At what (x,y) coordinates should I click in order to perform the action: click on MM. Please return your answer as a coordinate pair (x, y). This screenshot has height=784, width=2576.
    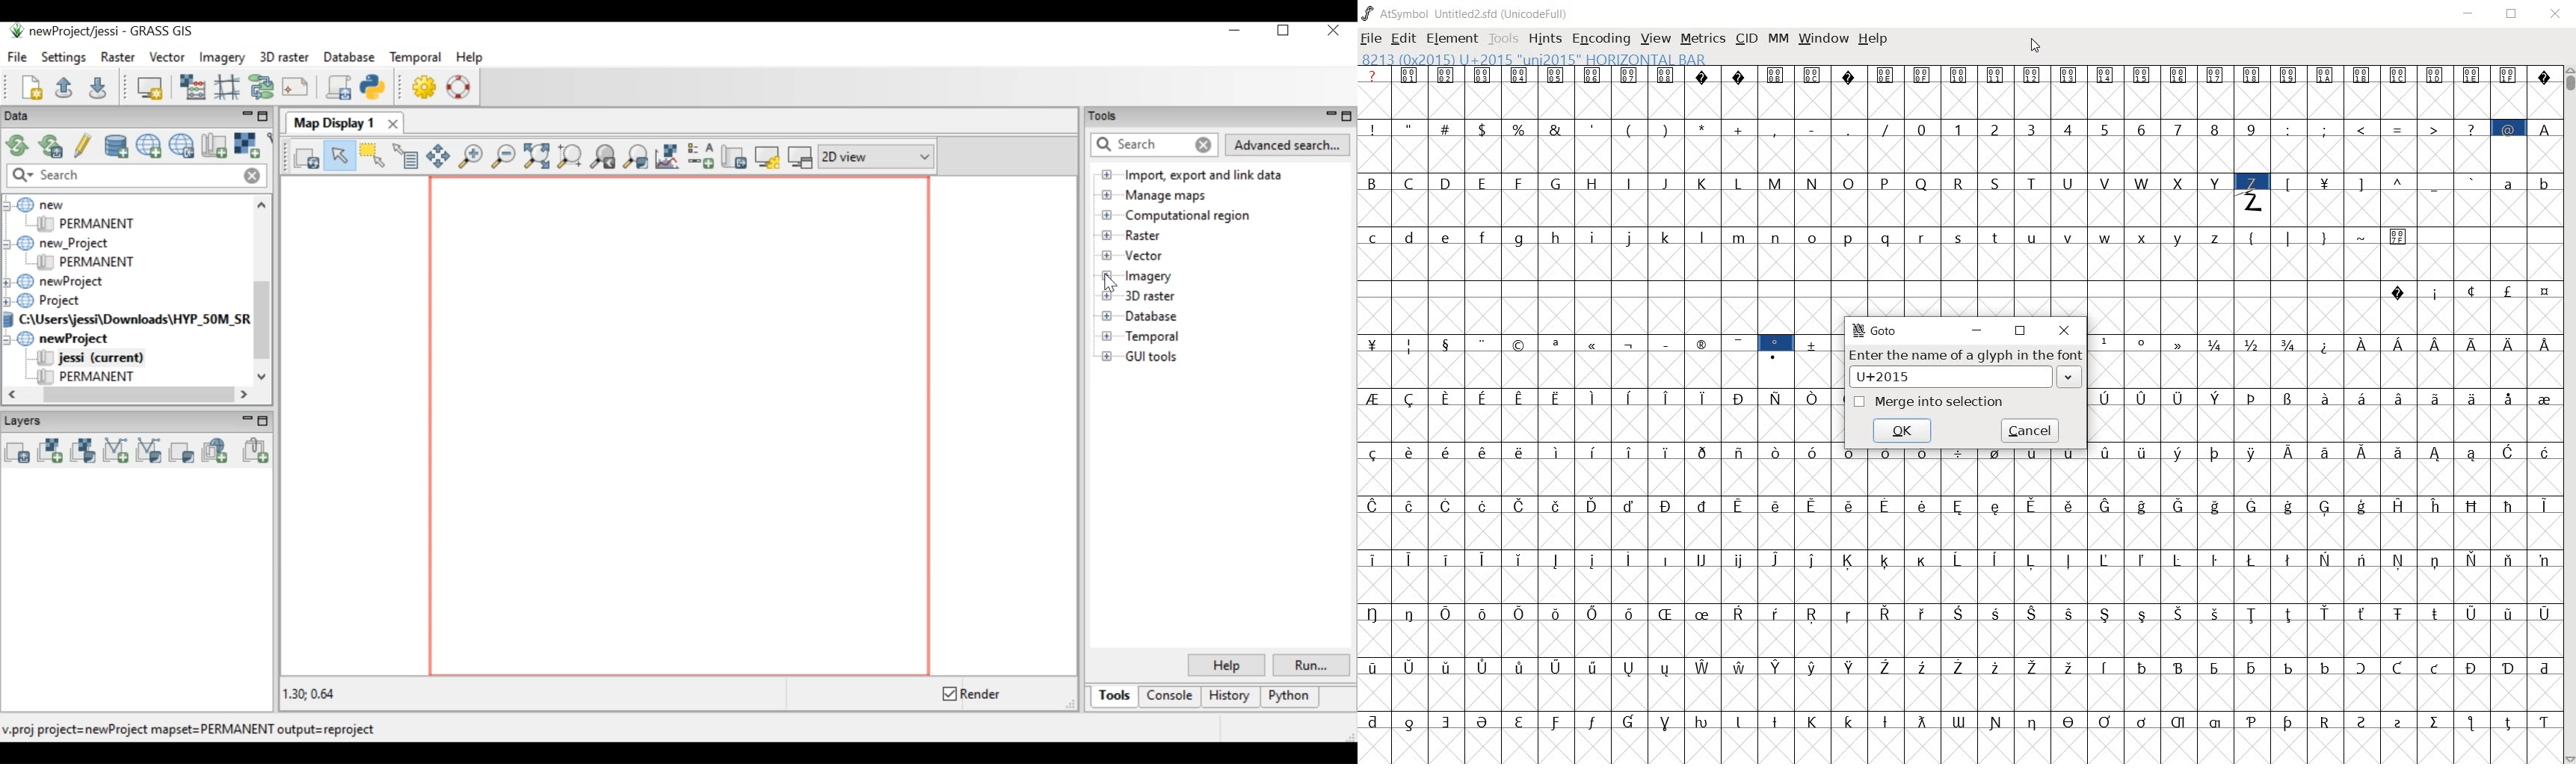
    Looking at the image, I should click on (1779, 40).